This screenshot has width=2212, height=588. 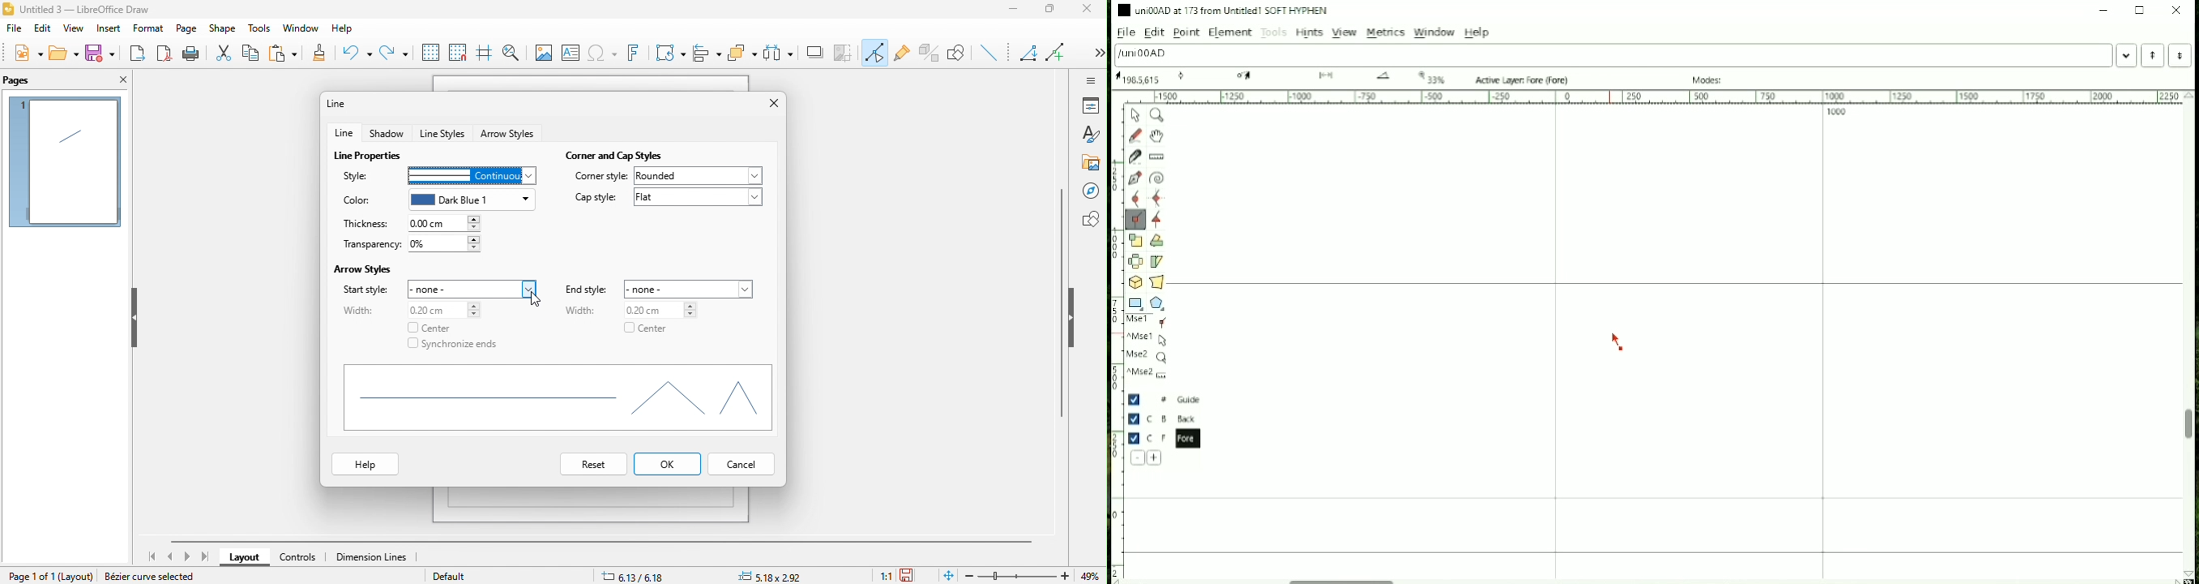 What do you see at coordinates (693, 287) in the screenshot?
I see `none` at bounding box center [693, 287].